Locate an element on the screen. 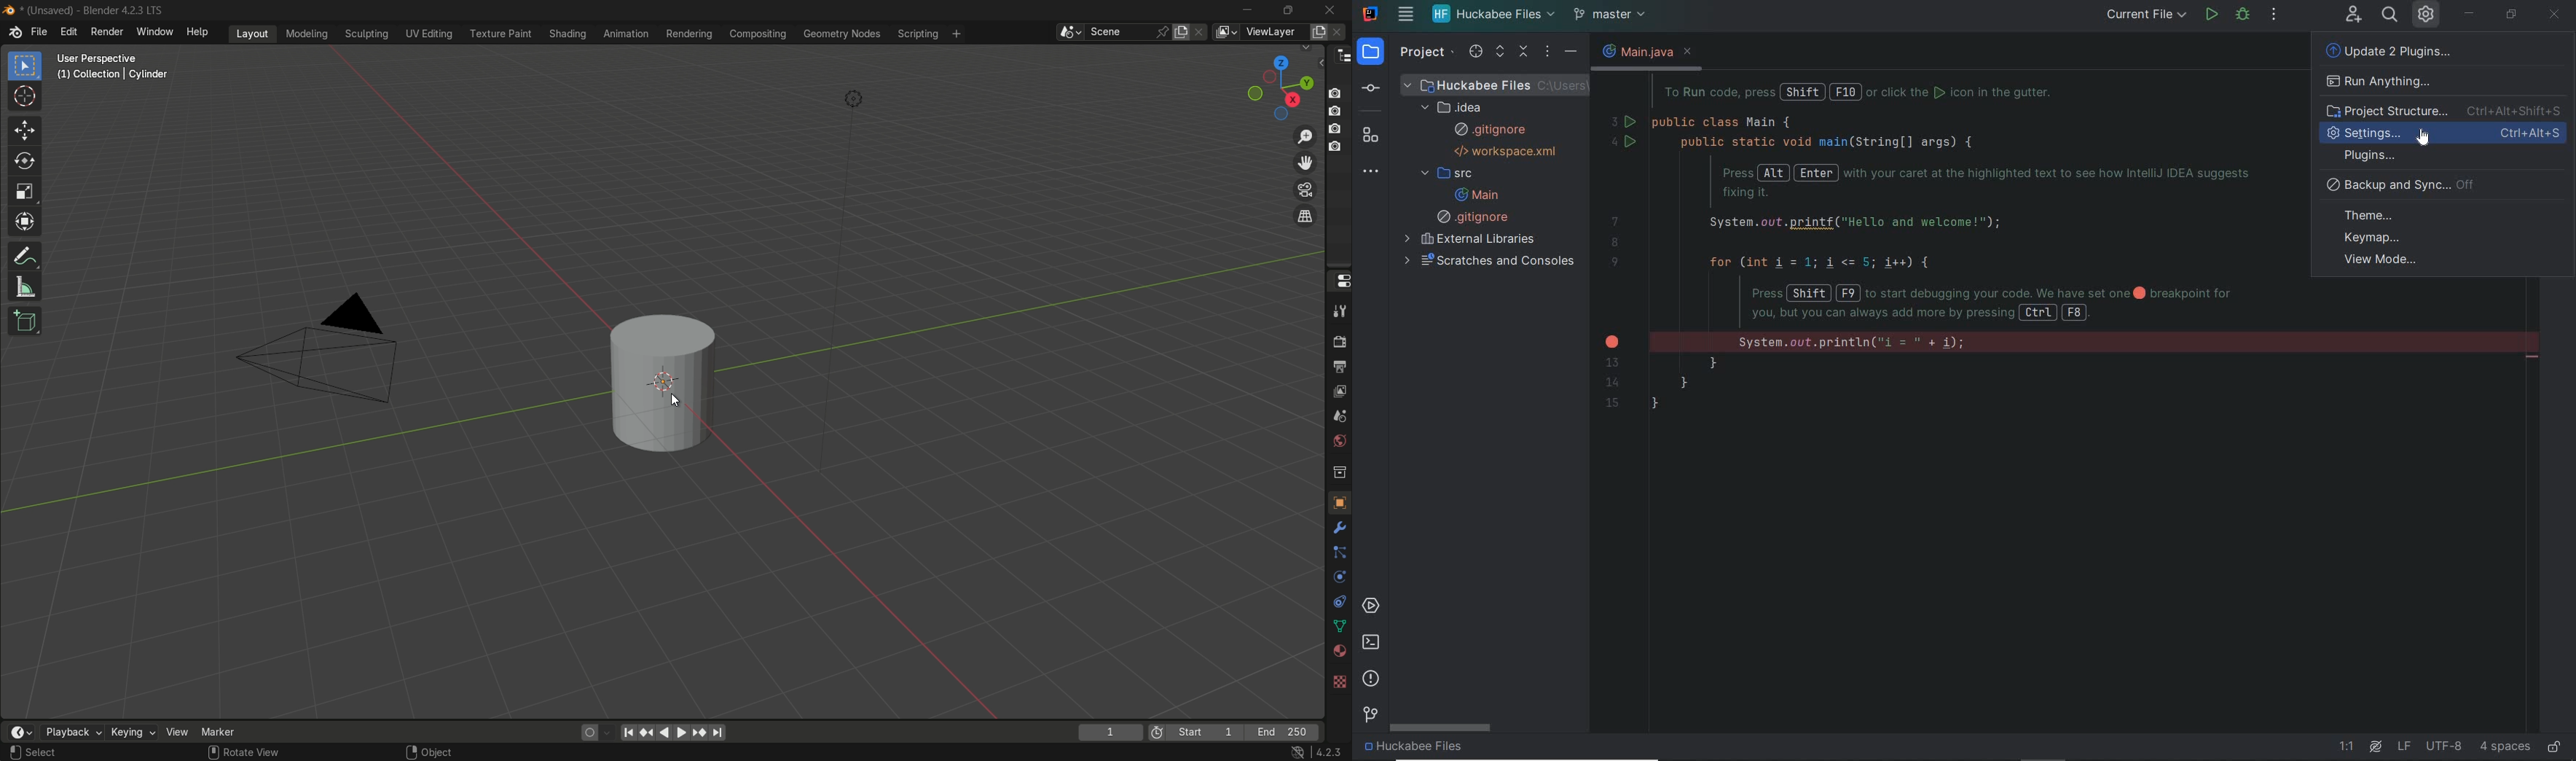  terminal is located at coordinates (1370, 643).